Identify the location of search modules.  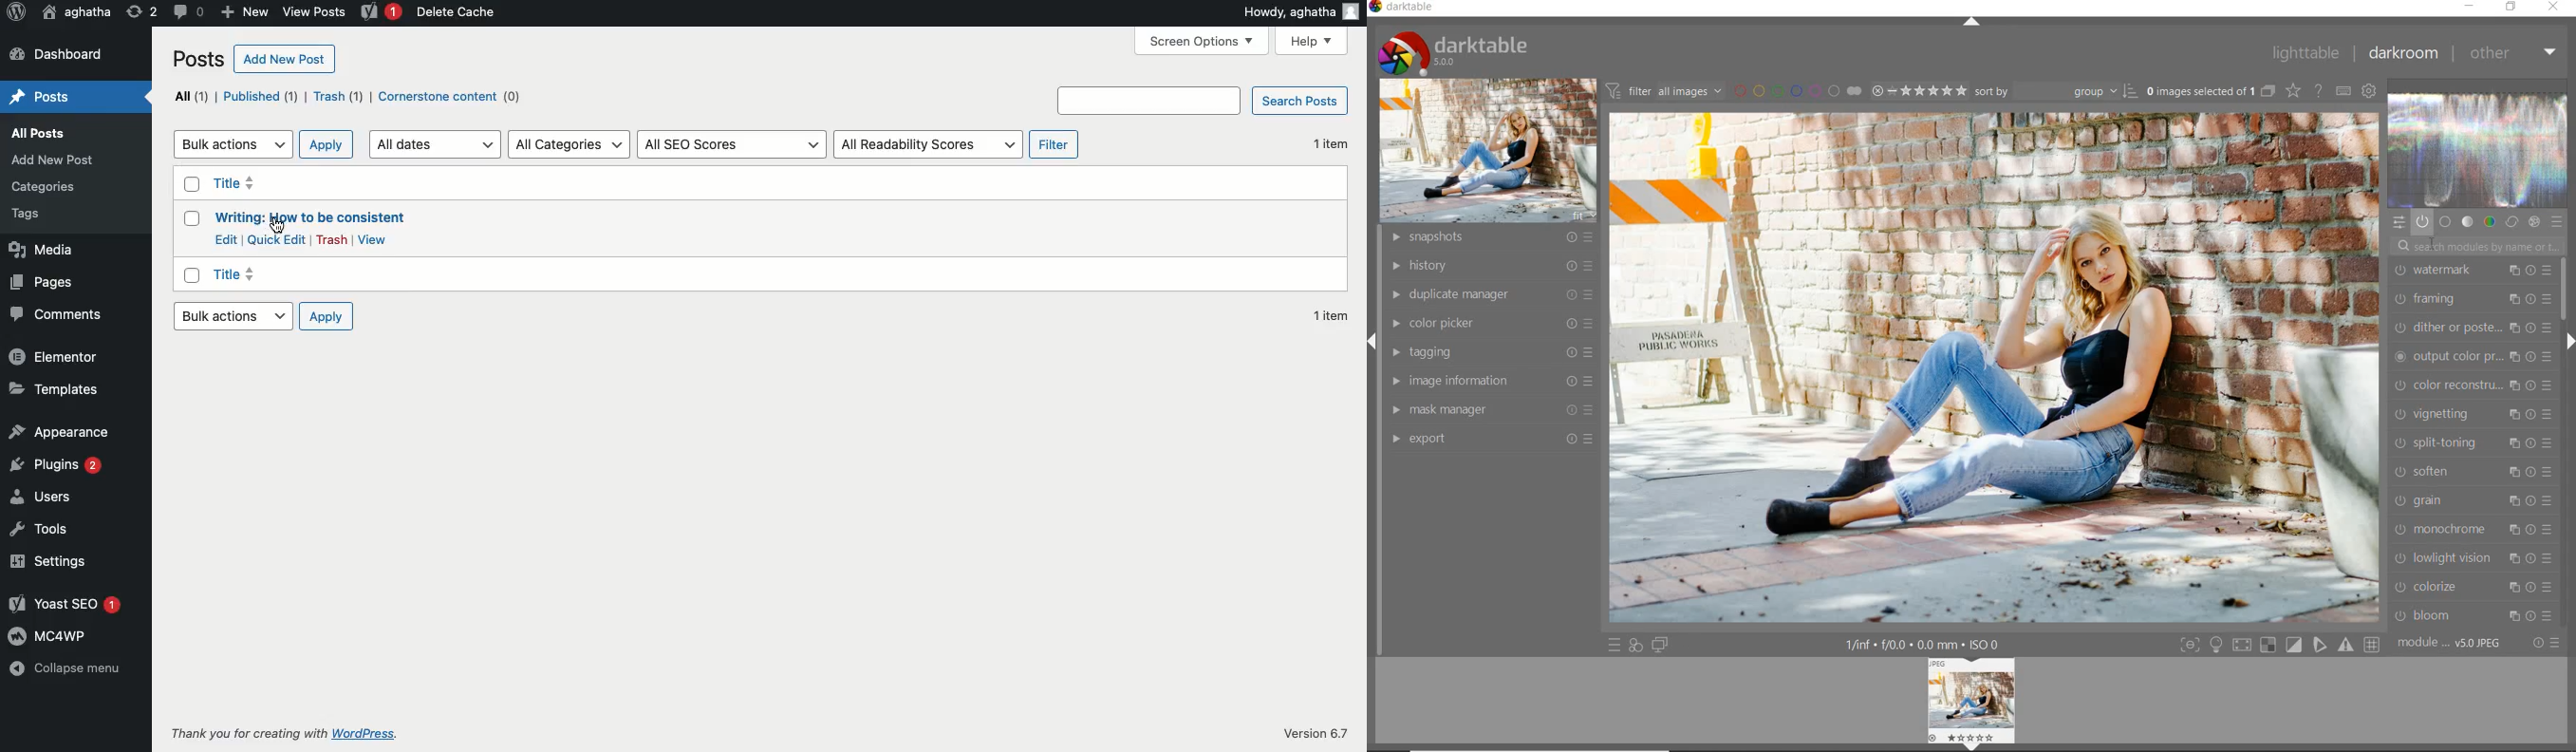
(2474, 245).